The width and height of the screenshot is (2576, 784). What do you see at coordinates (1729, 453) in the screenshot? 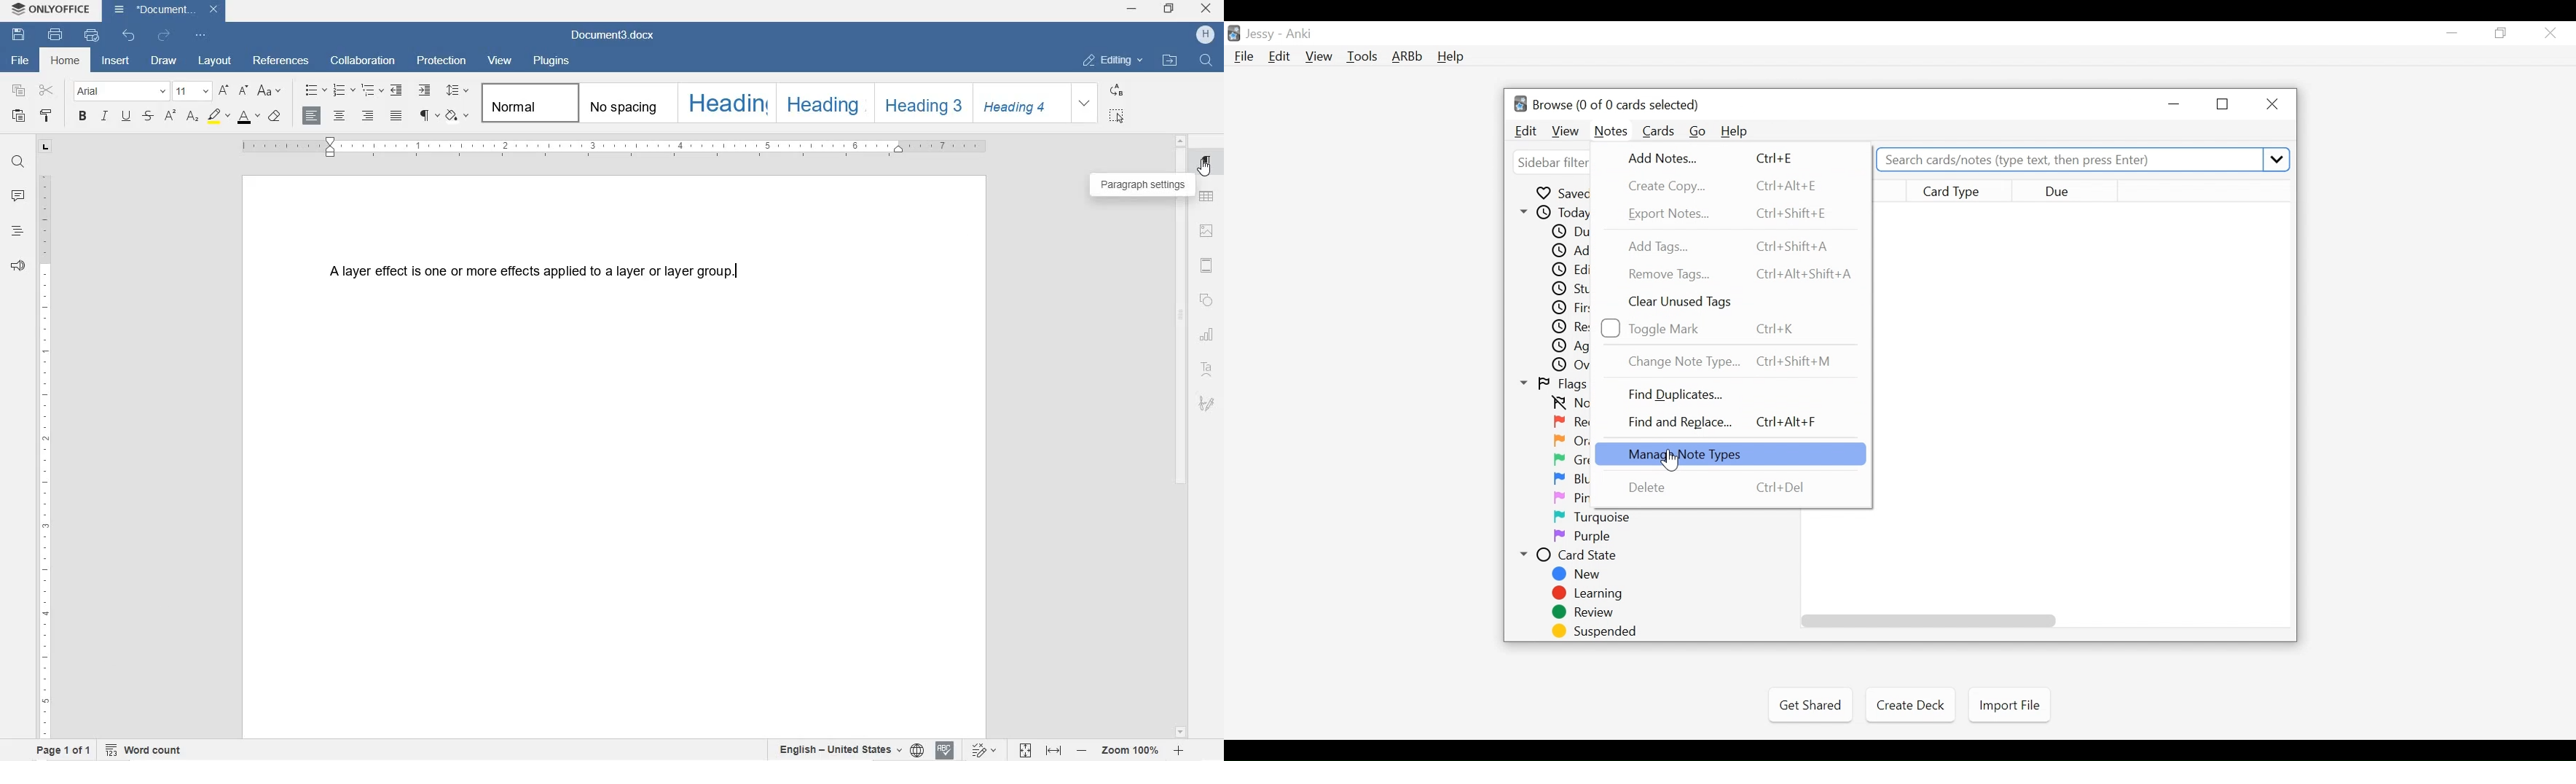
I see `Manage Note Types` at bounding box center [1729, 453].